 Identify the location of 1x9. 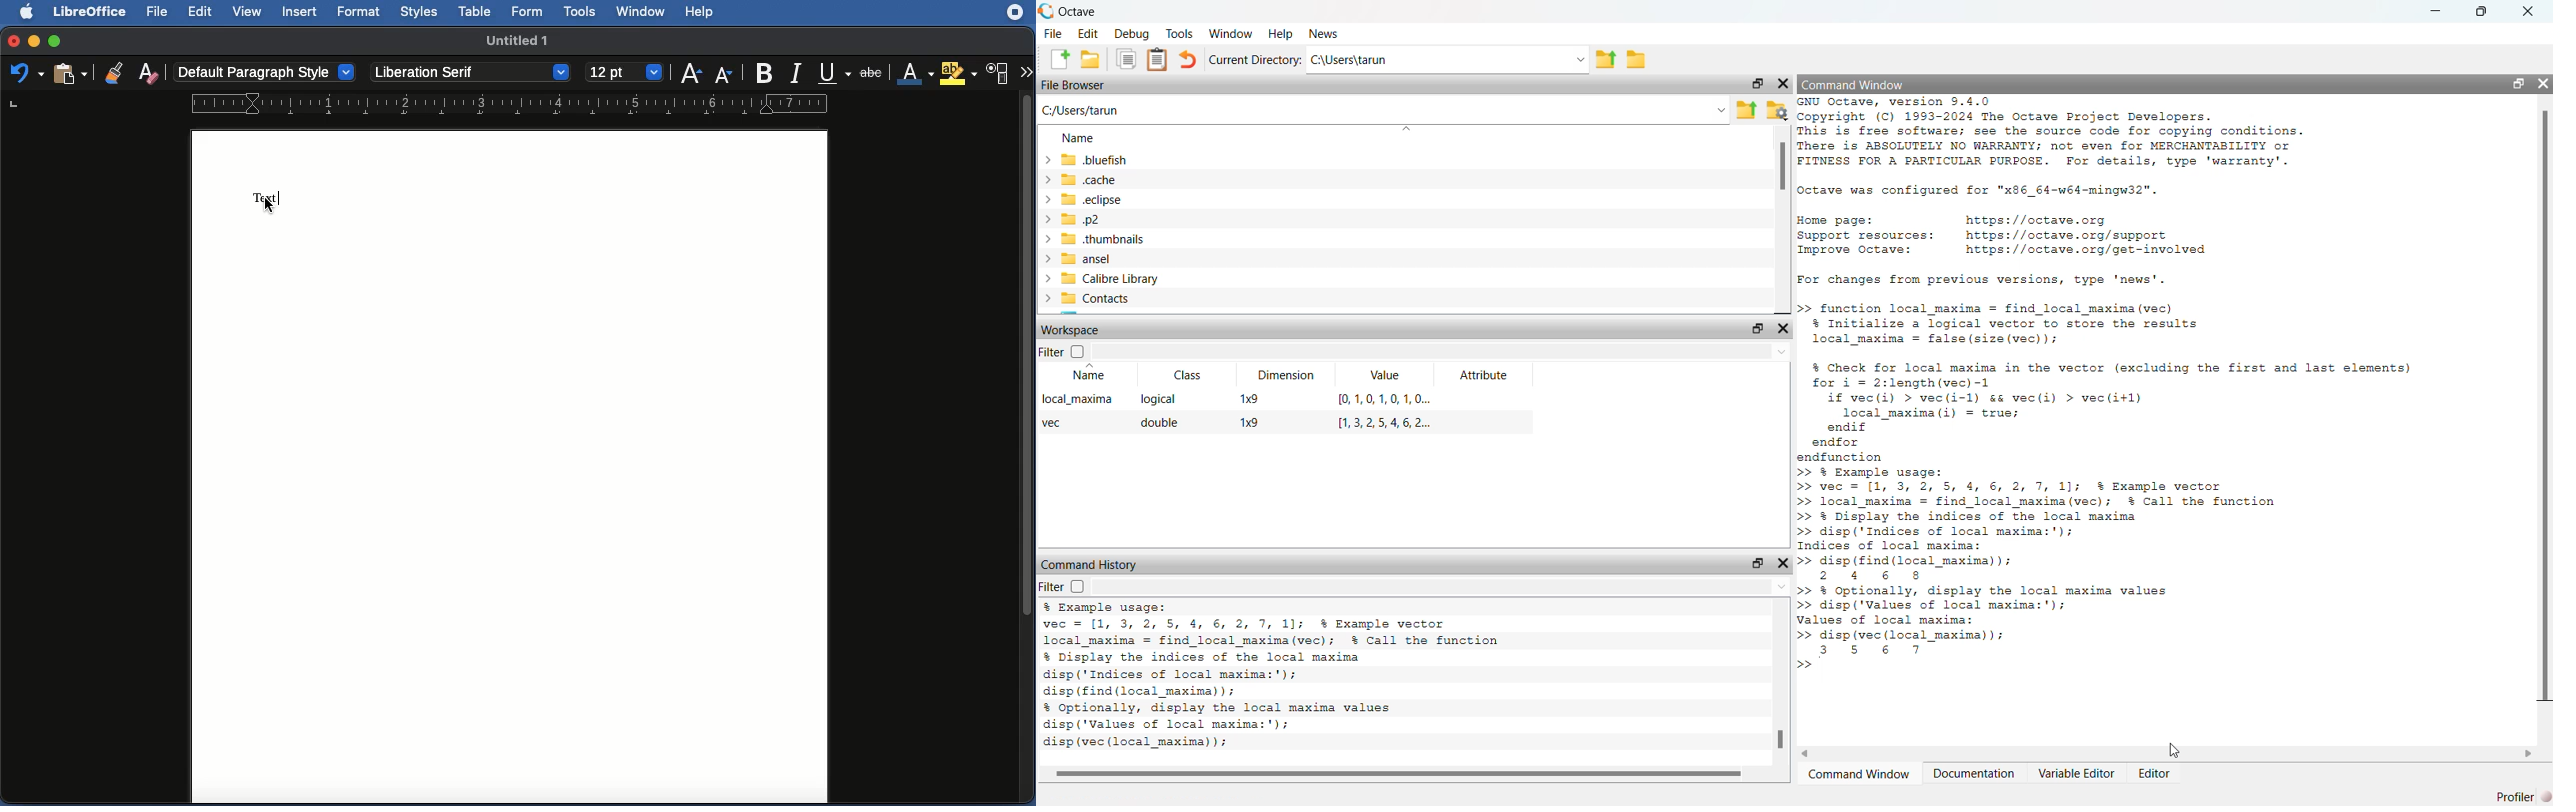
(1249, 399).